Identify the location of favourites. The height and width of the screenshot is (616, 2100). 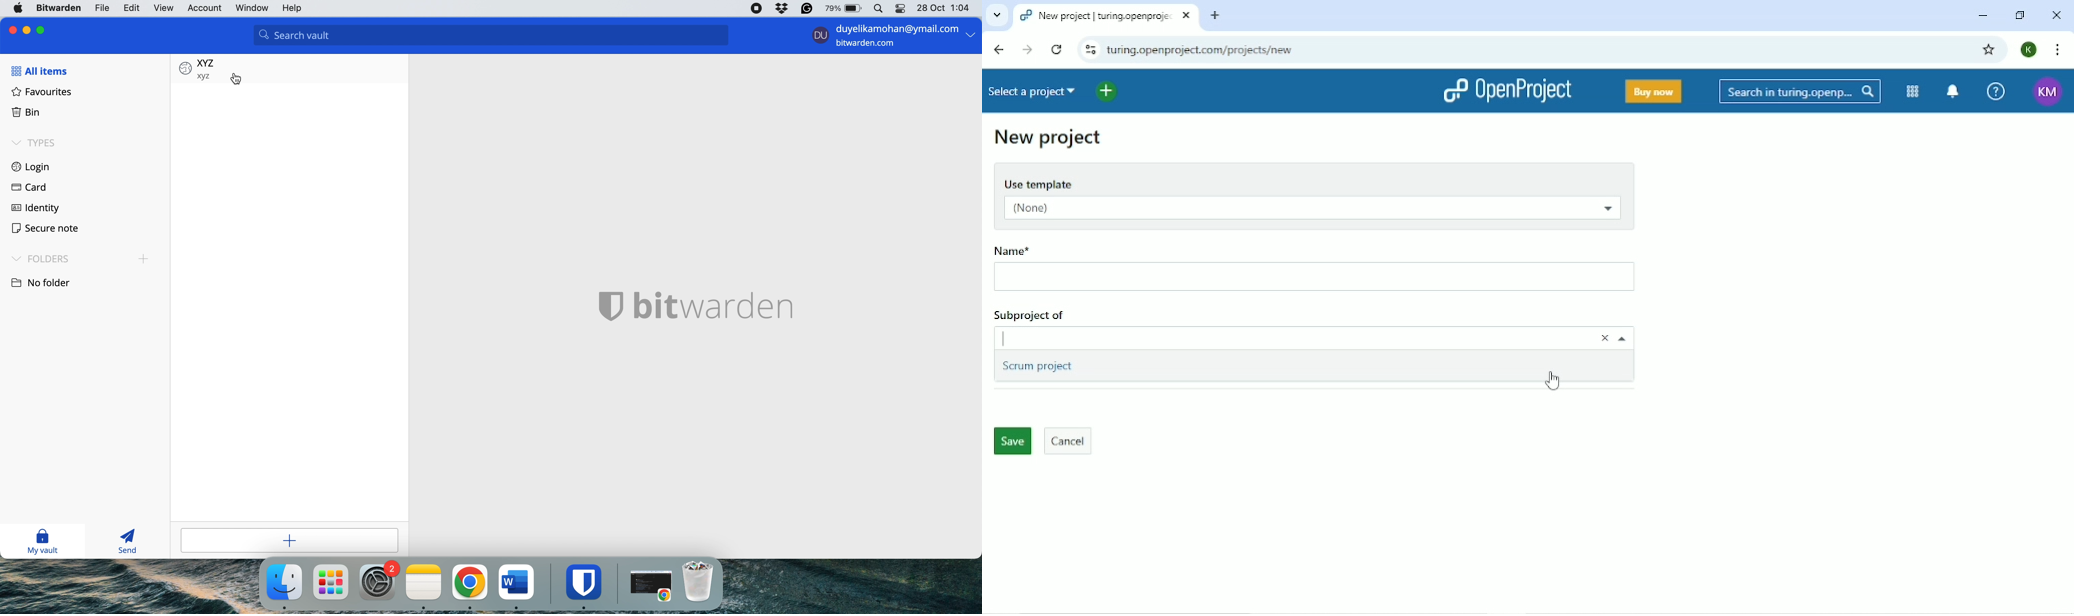
(42, 91).